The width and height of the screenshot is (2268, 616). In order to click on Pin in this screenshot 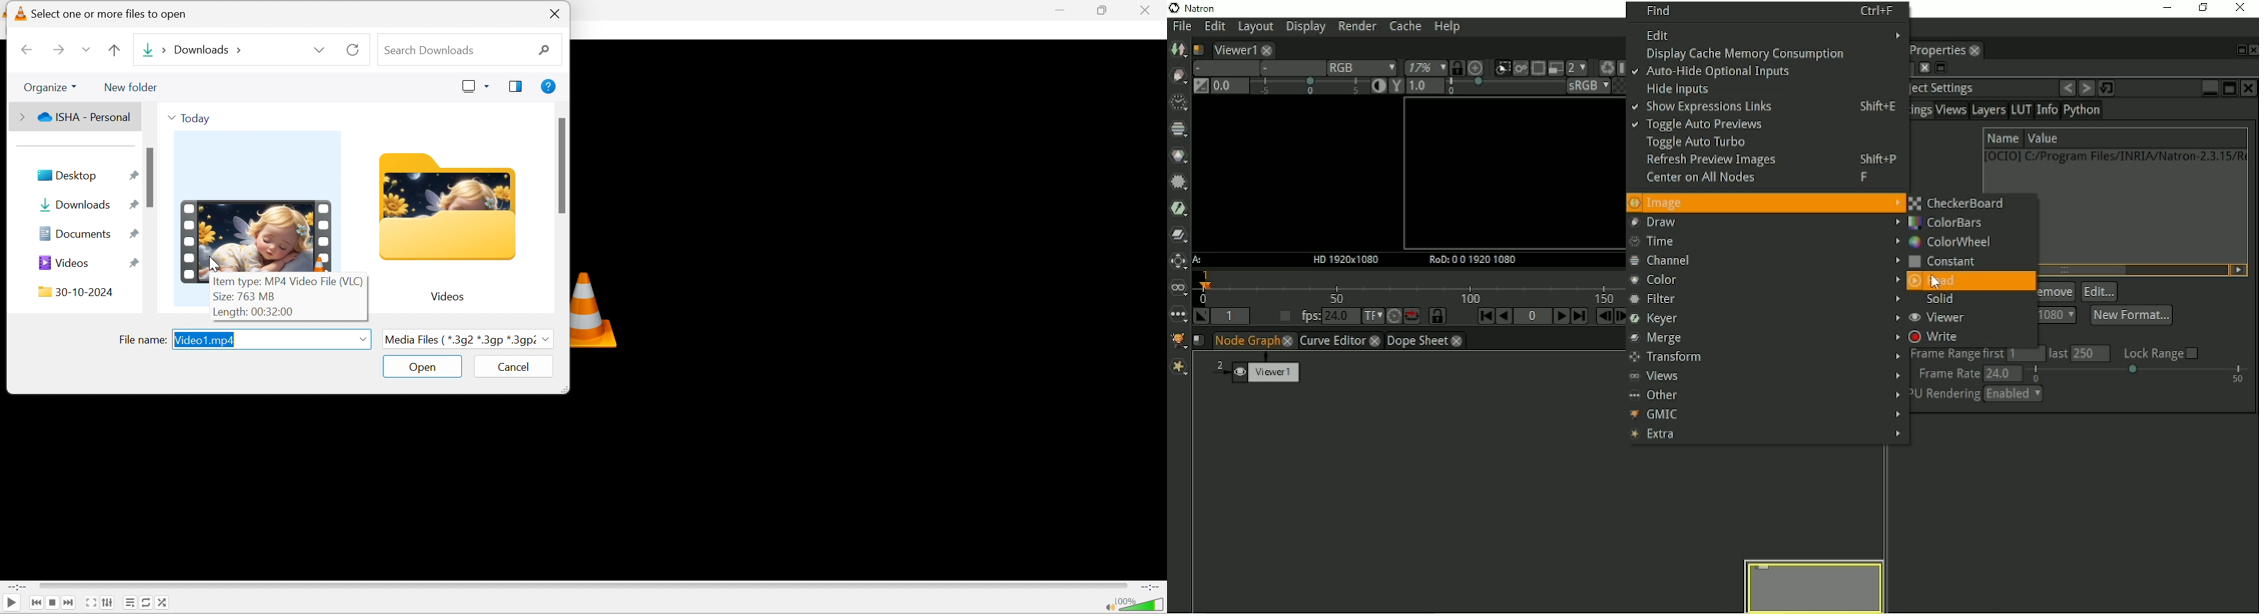, I will do `click(133, 203)`.